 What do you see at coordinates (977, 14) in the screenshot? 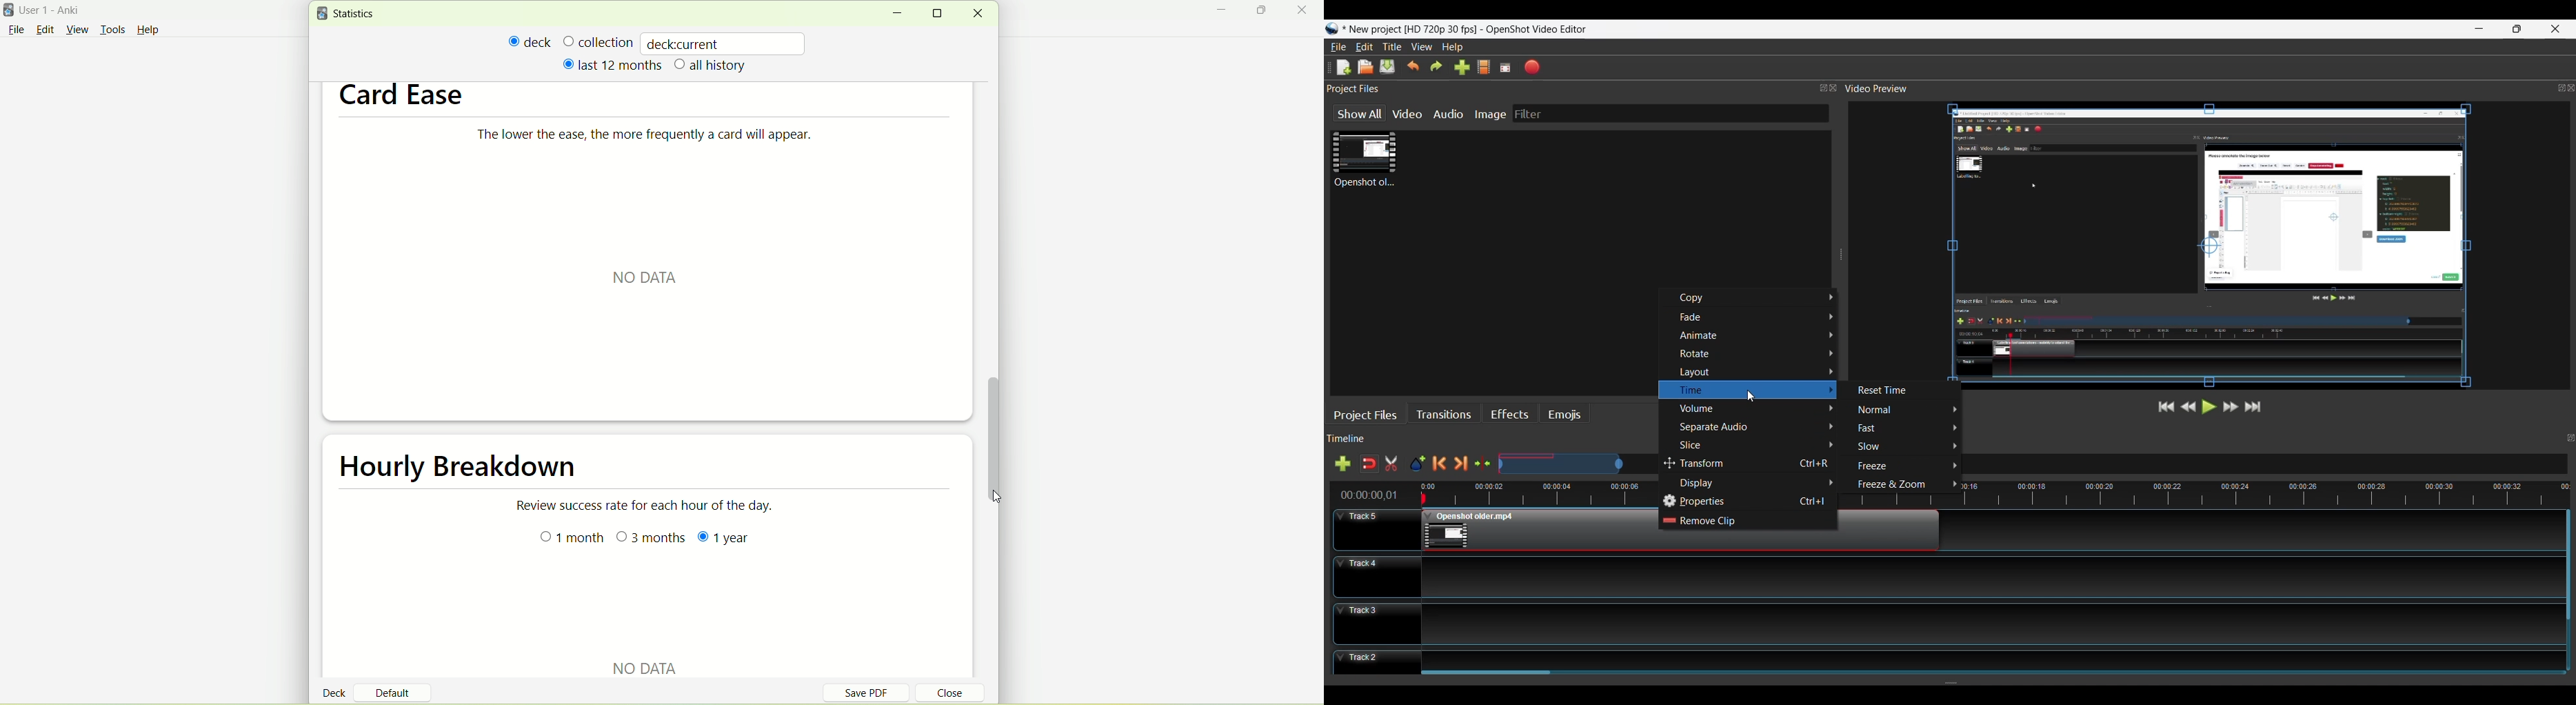
I see `close` at bounding box center [977, 14].